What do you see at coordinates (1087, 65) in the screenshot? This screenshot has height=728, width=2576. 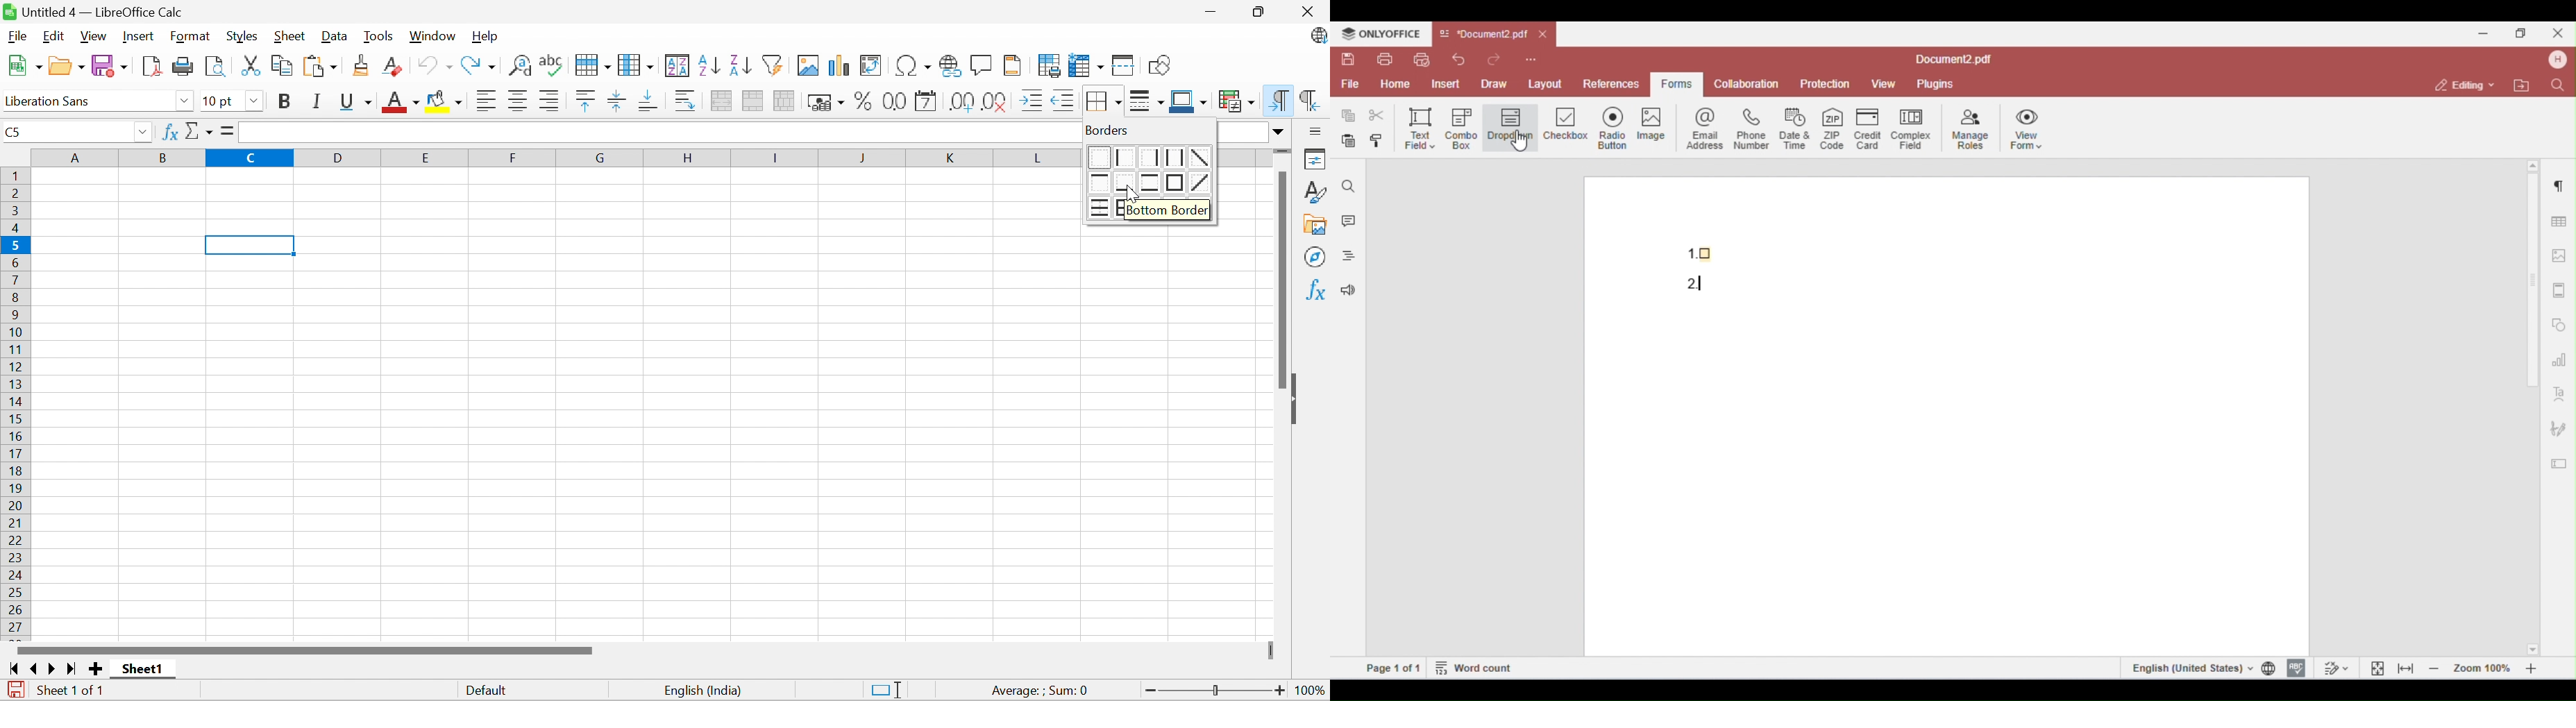 I see `Freeze Rows and Columns` at bounding box center [1087, 65].